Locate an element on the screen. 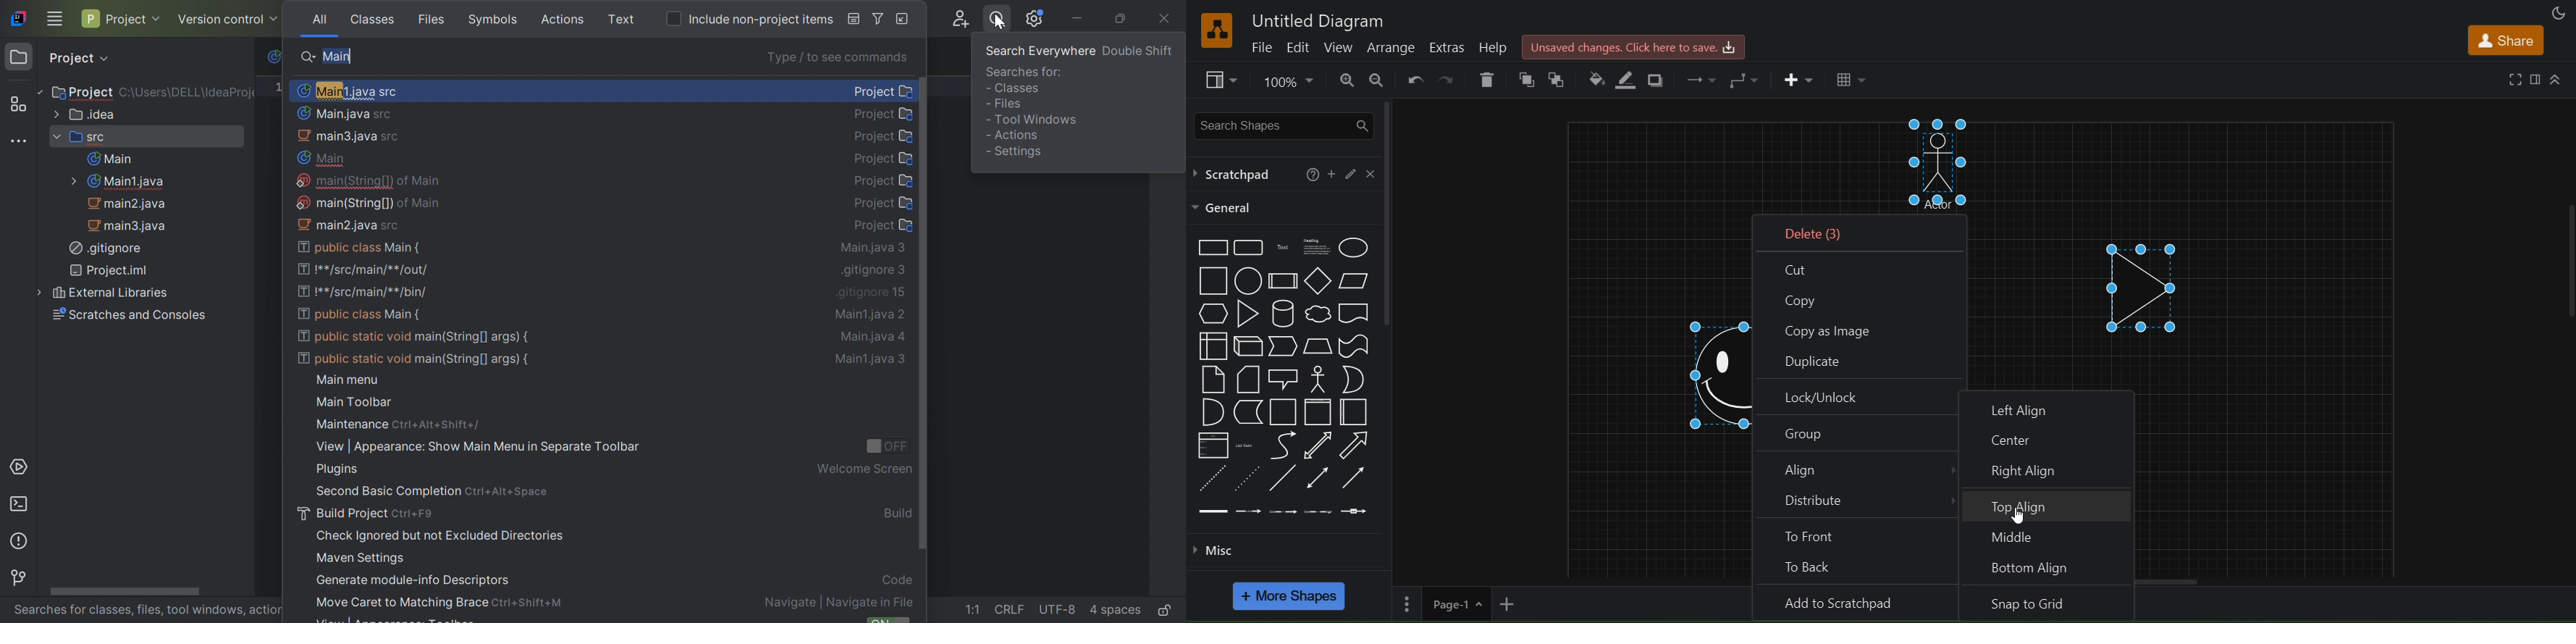 This screenshot has height=644, width=2576. Horizontal Scroll bar is located at coordinates (123, 590).